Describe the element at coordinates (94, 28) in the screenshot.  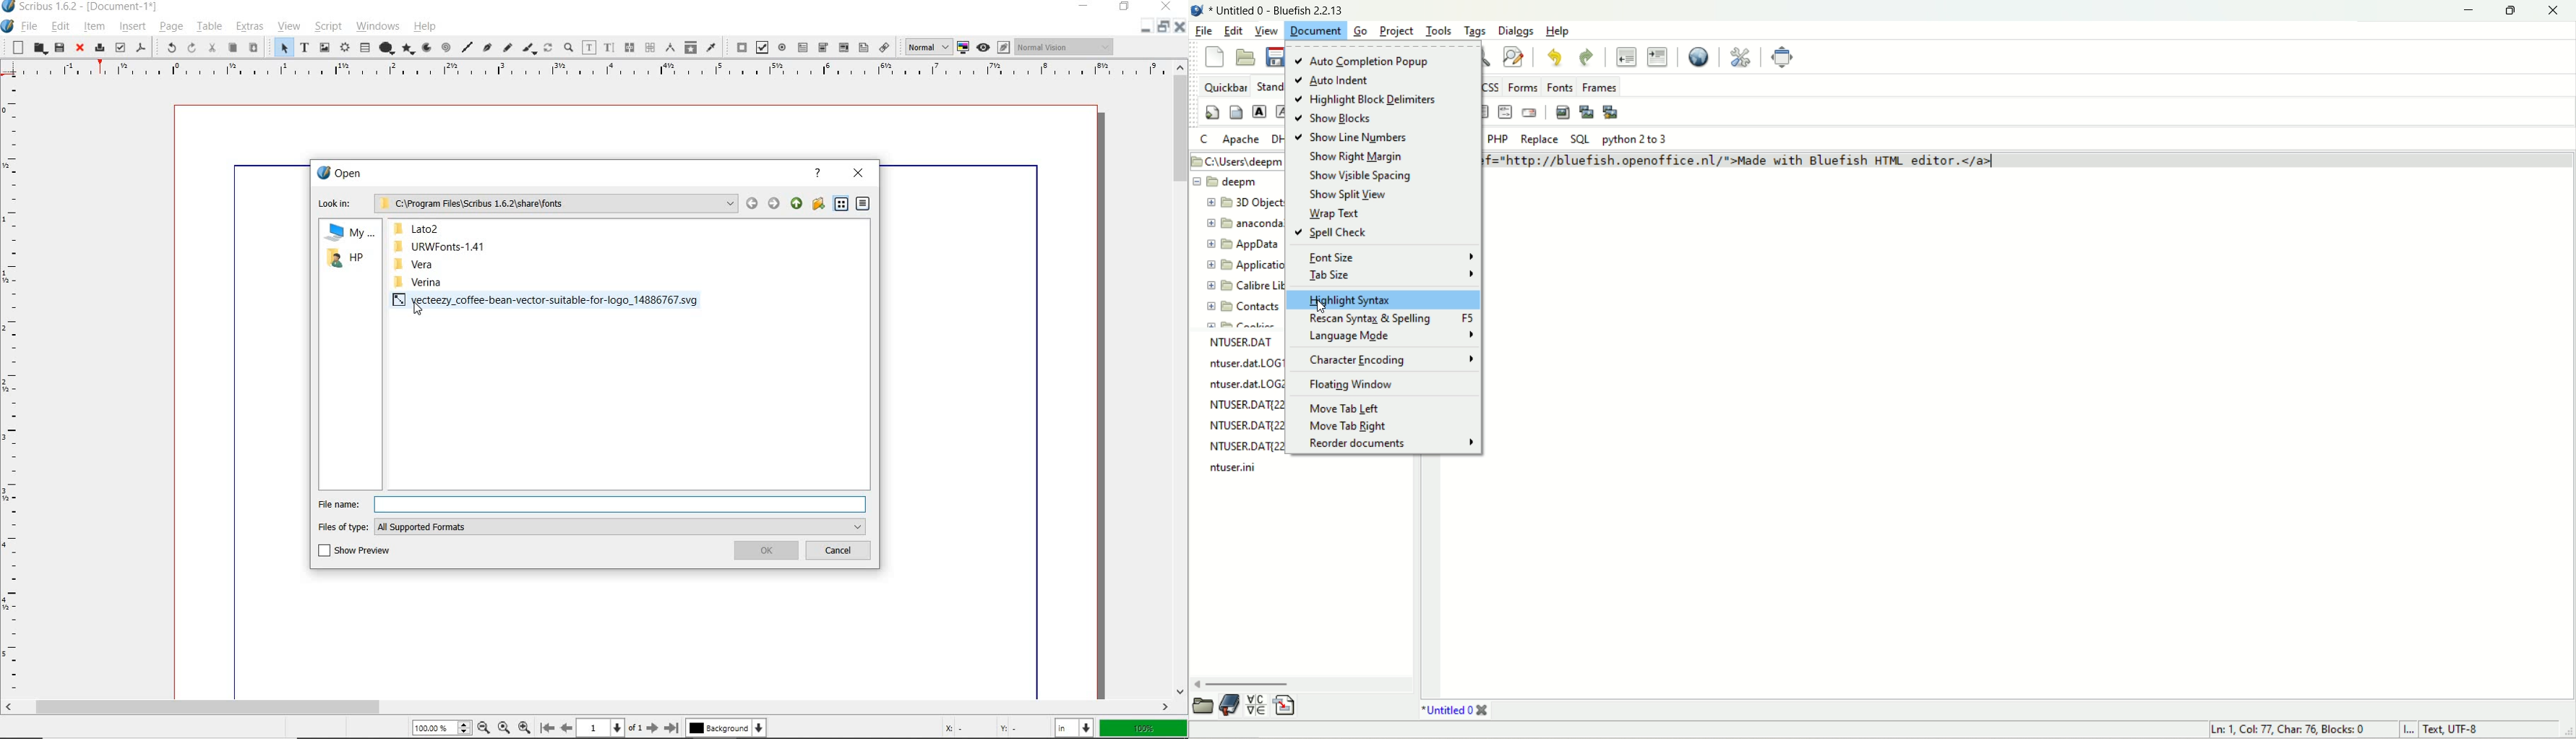
I see `item` at that location.